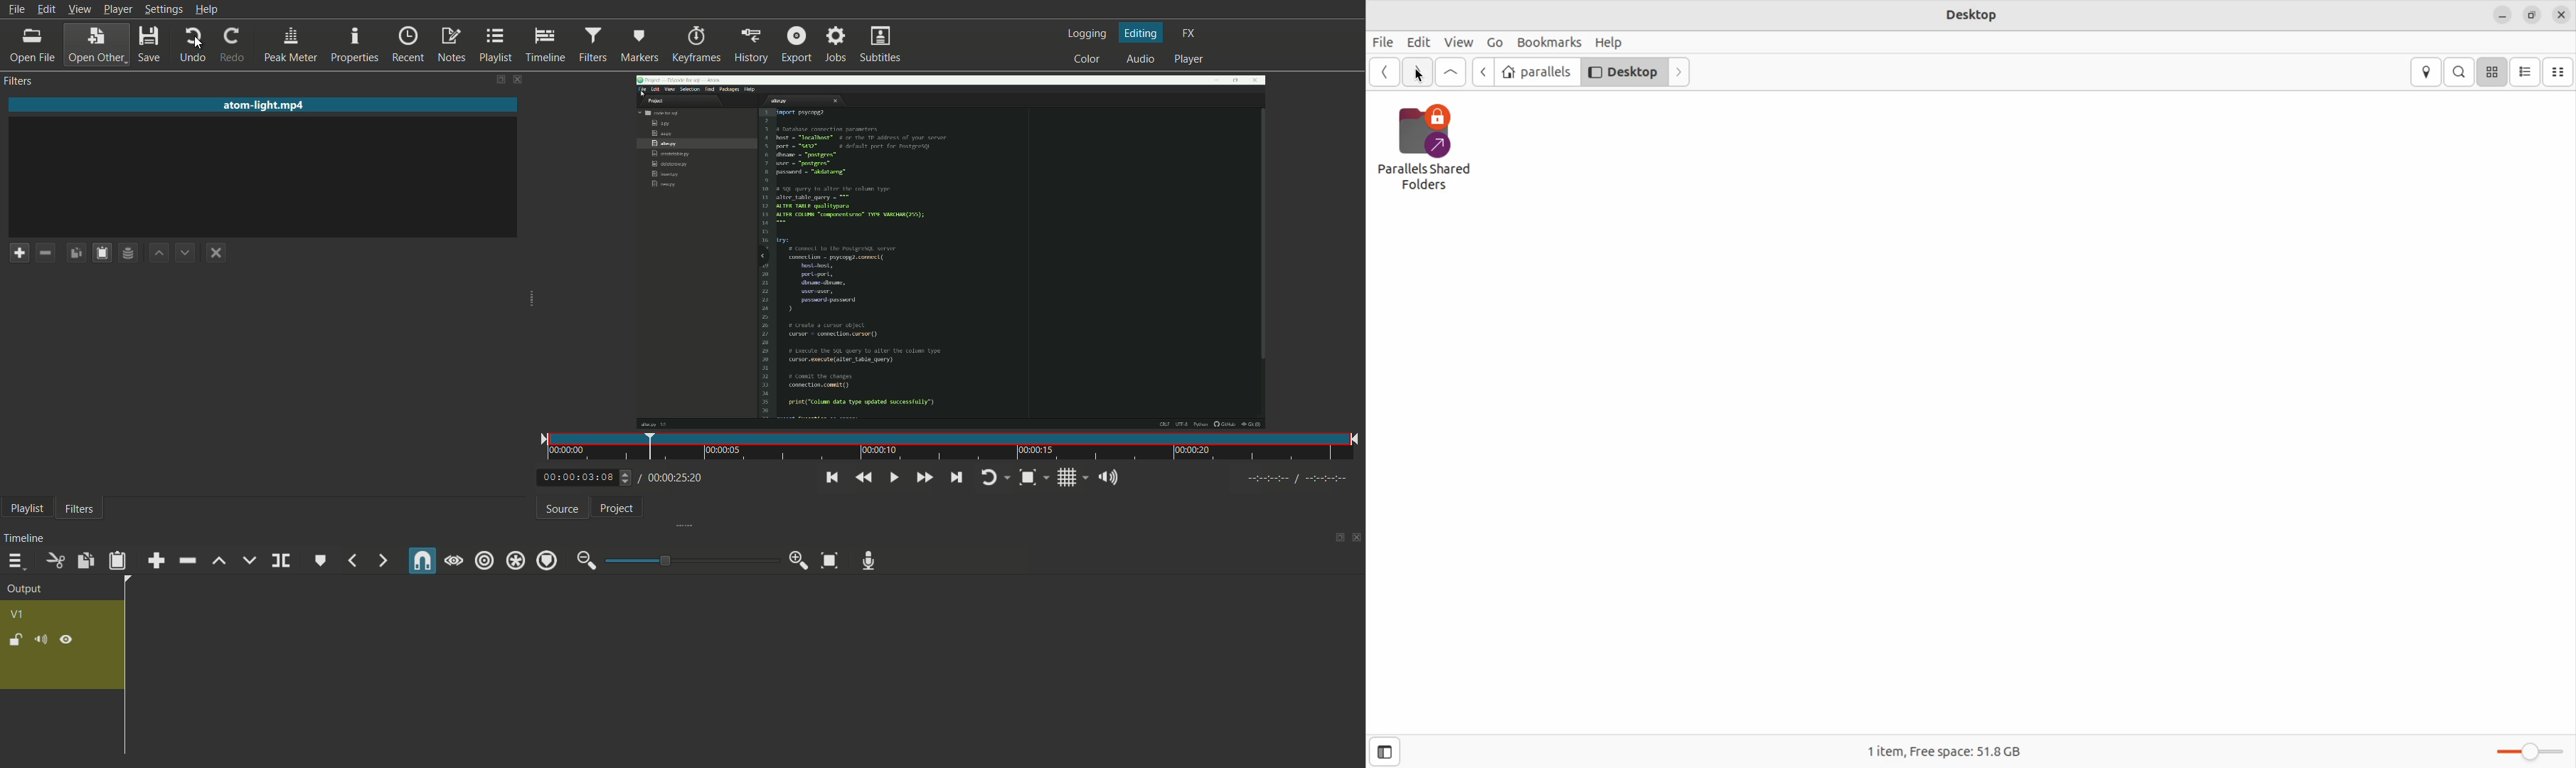 The height and width of the screenshot is (784, 2576). I want to click on append, so click(157, 560).